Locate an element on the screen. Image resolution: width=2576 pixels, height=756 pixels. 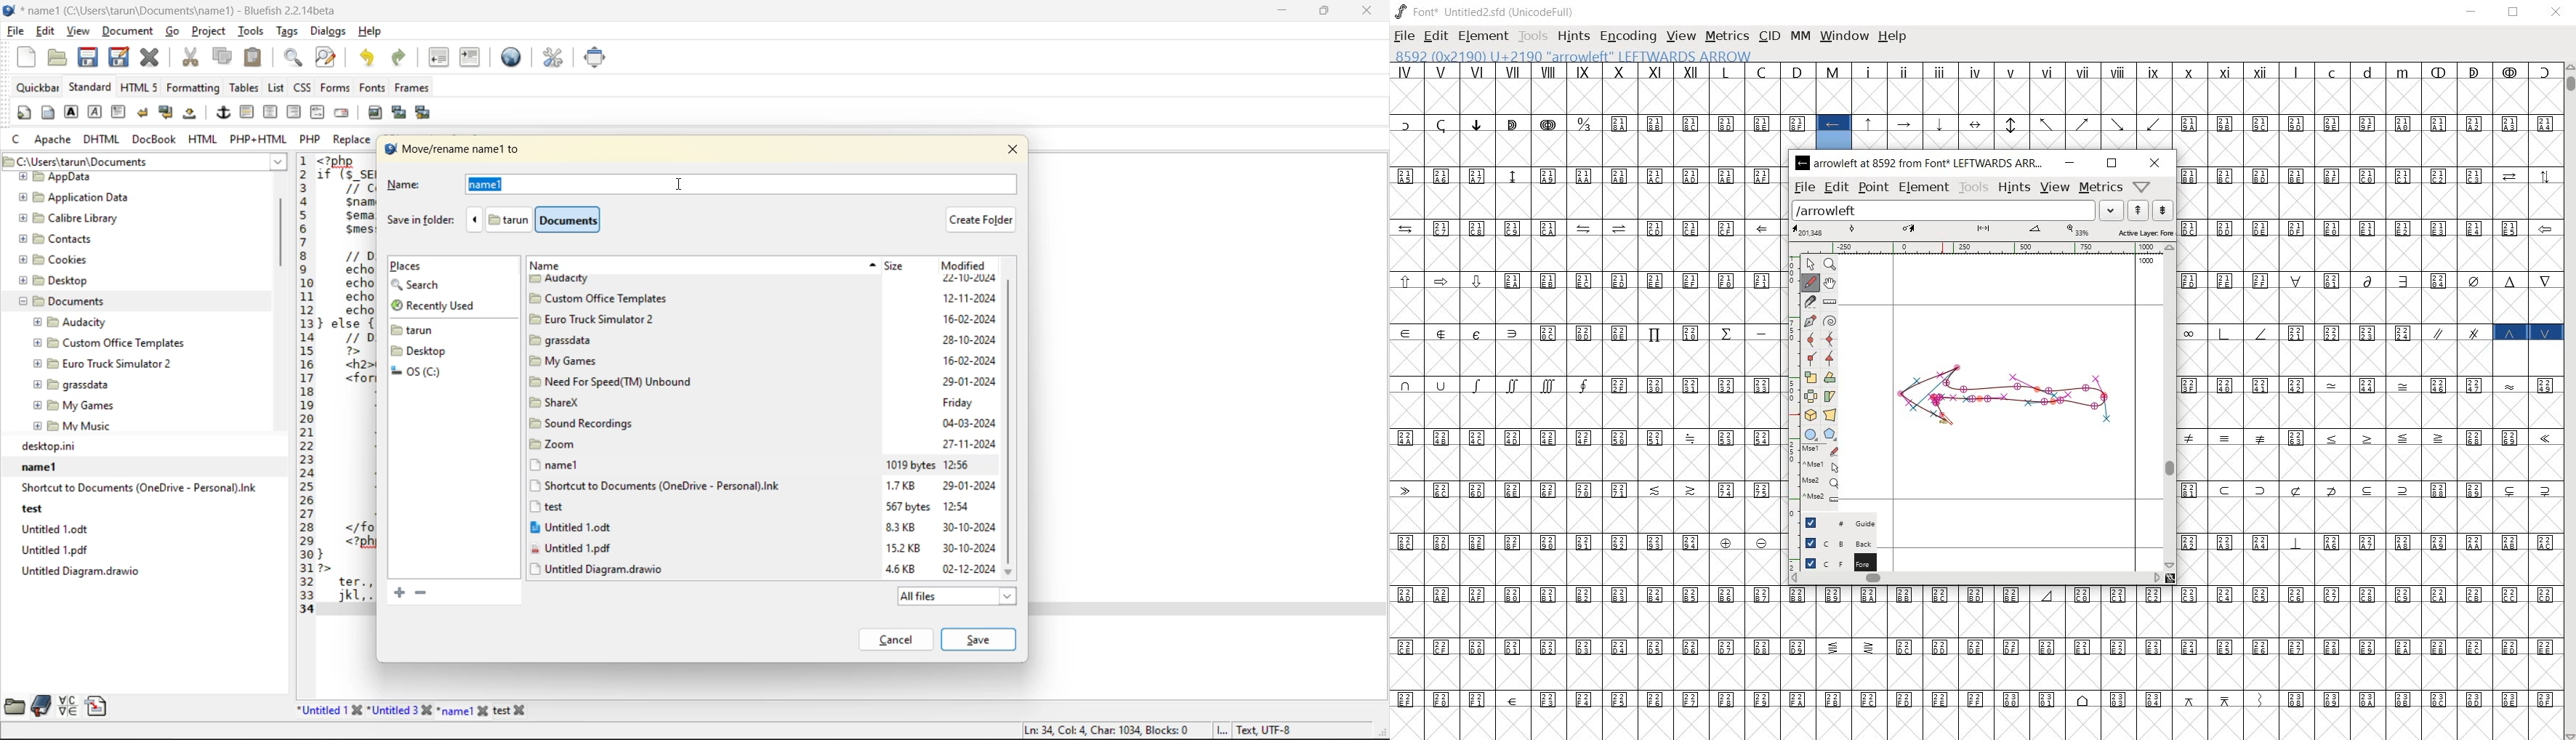
break is located at coordinates (146, 114).